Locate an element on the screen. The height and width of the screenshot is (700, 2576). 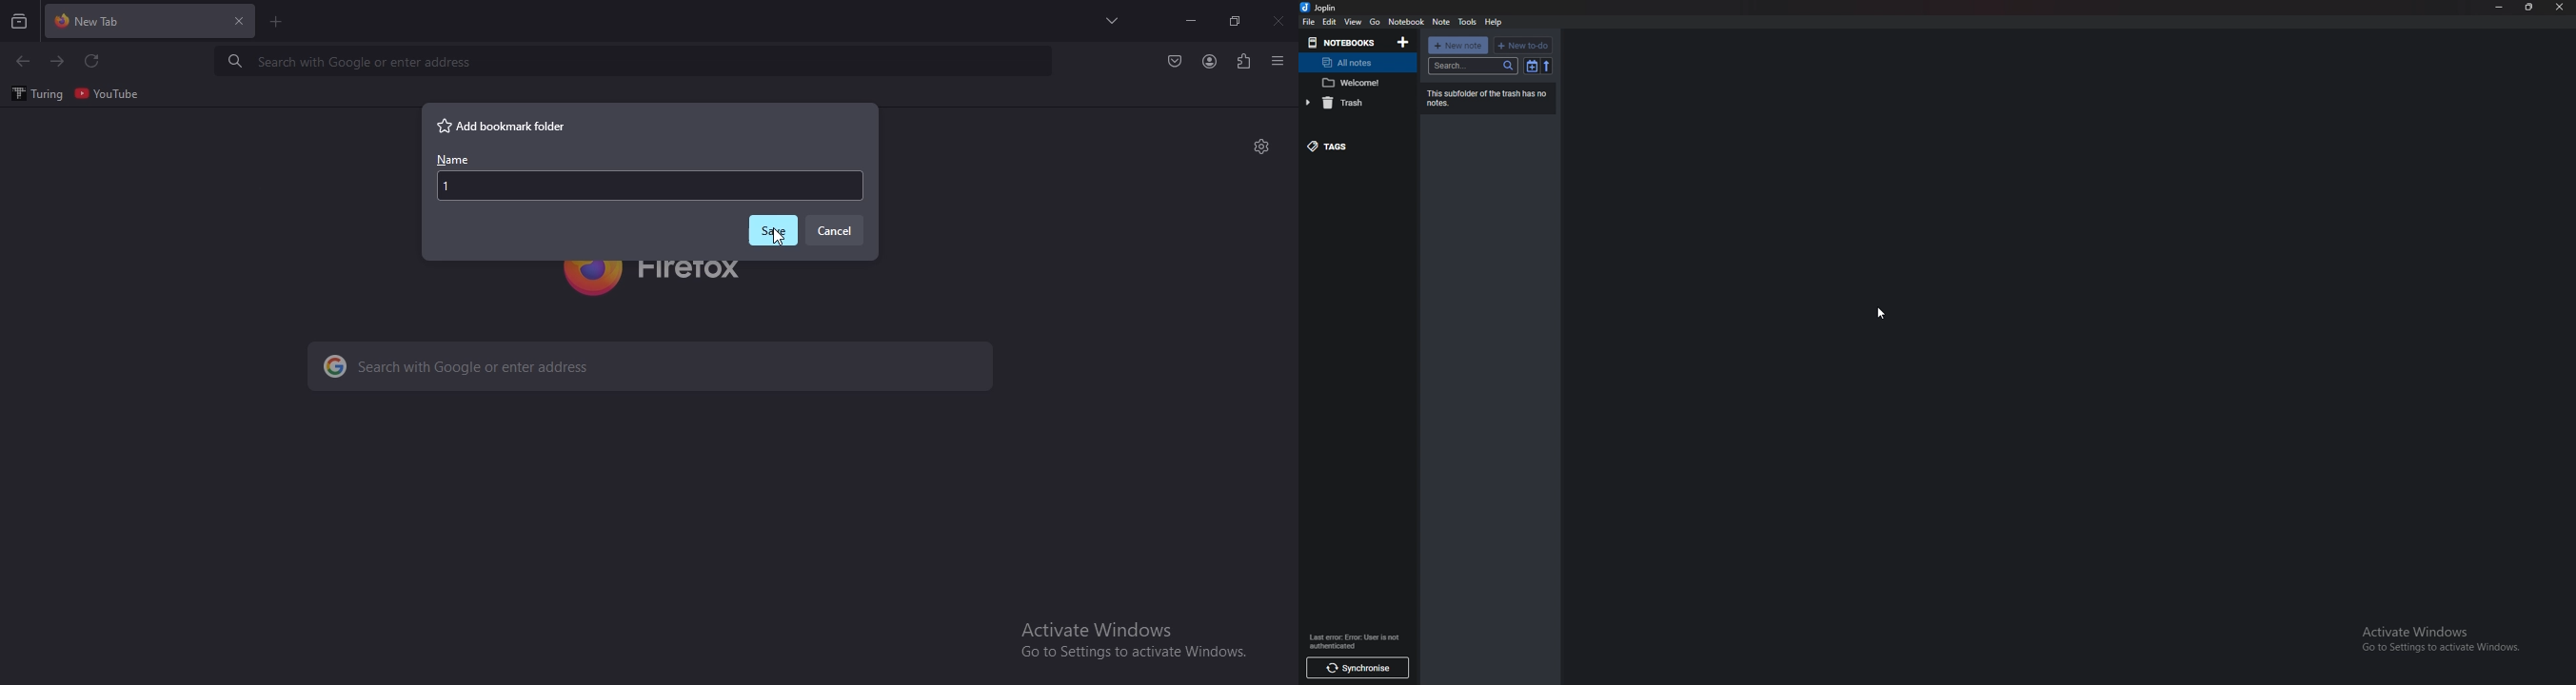
joplin is located at coordinates (1320, 7).